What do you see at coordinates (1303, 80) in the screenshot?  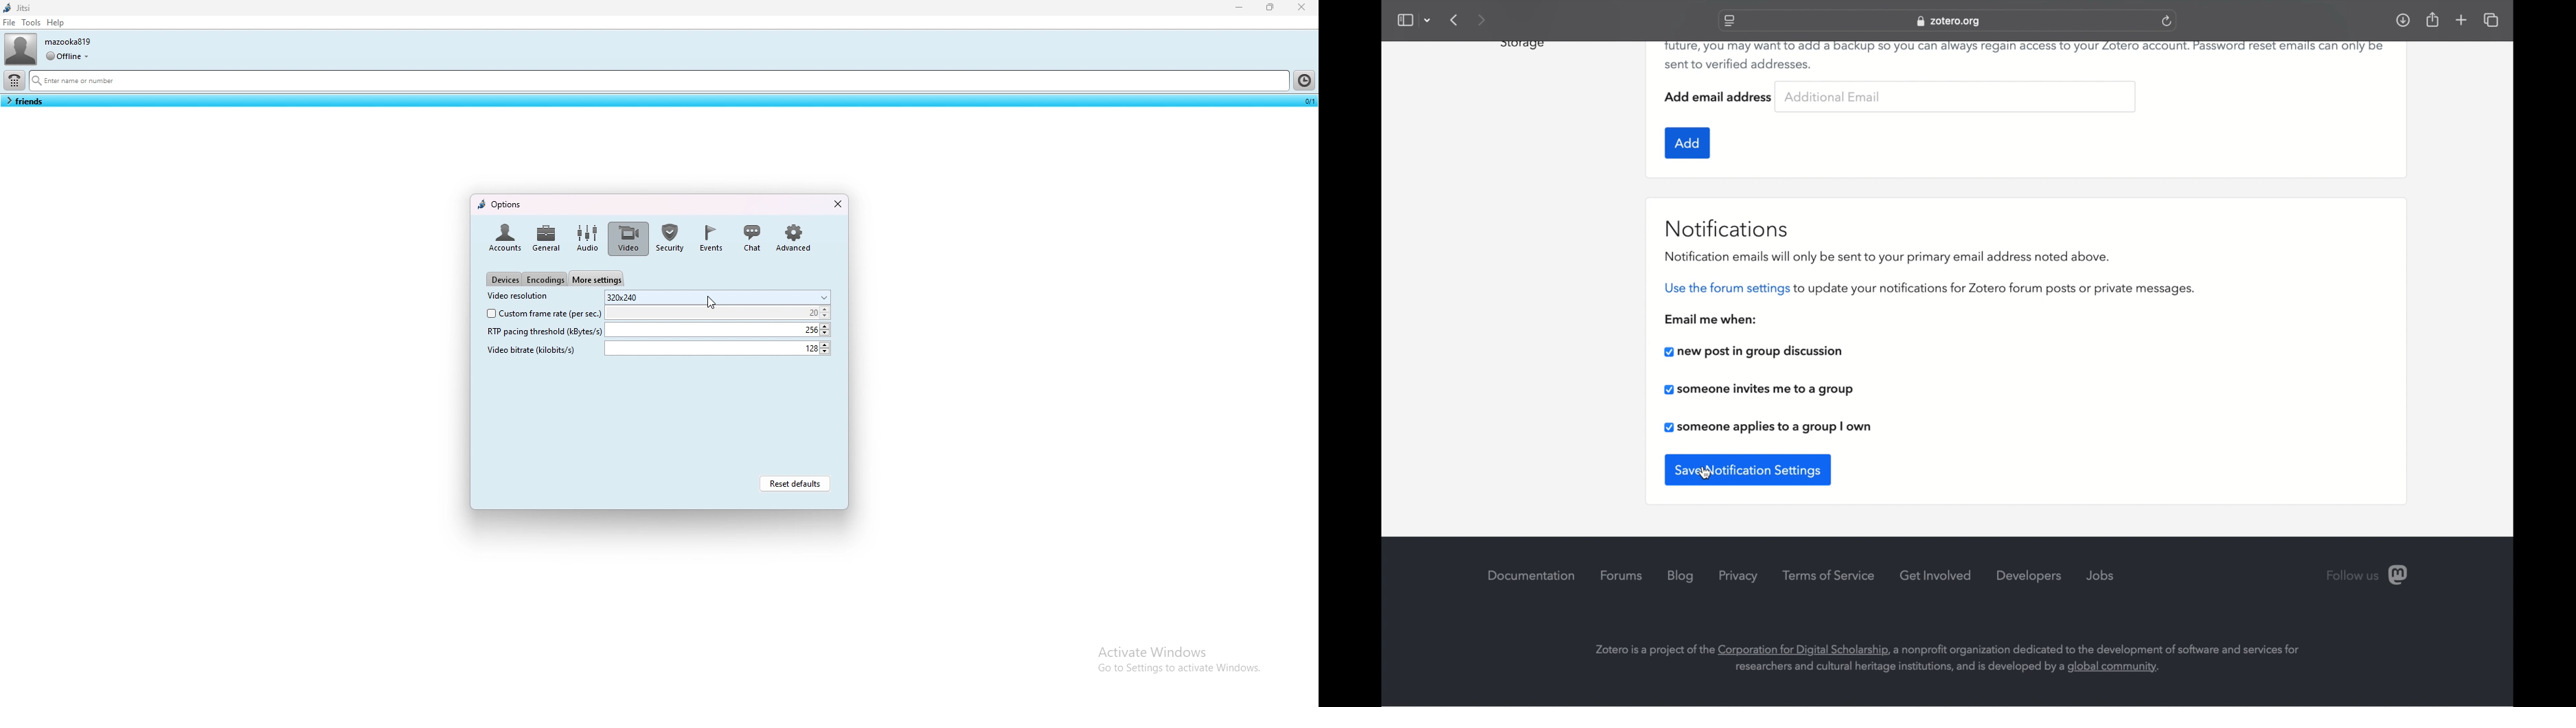 I see `history` at bounding box center [1303, 80].